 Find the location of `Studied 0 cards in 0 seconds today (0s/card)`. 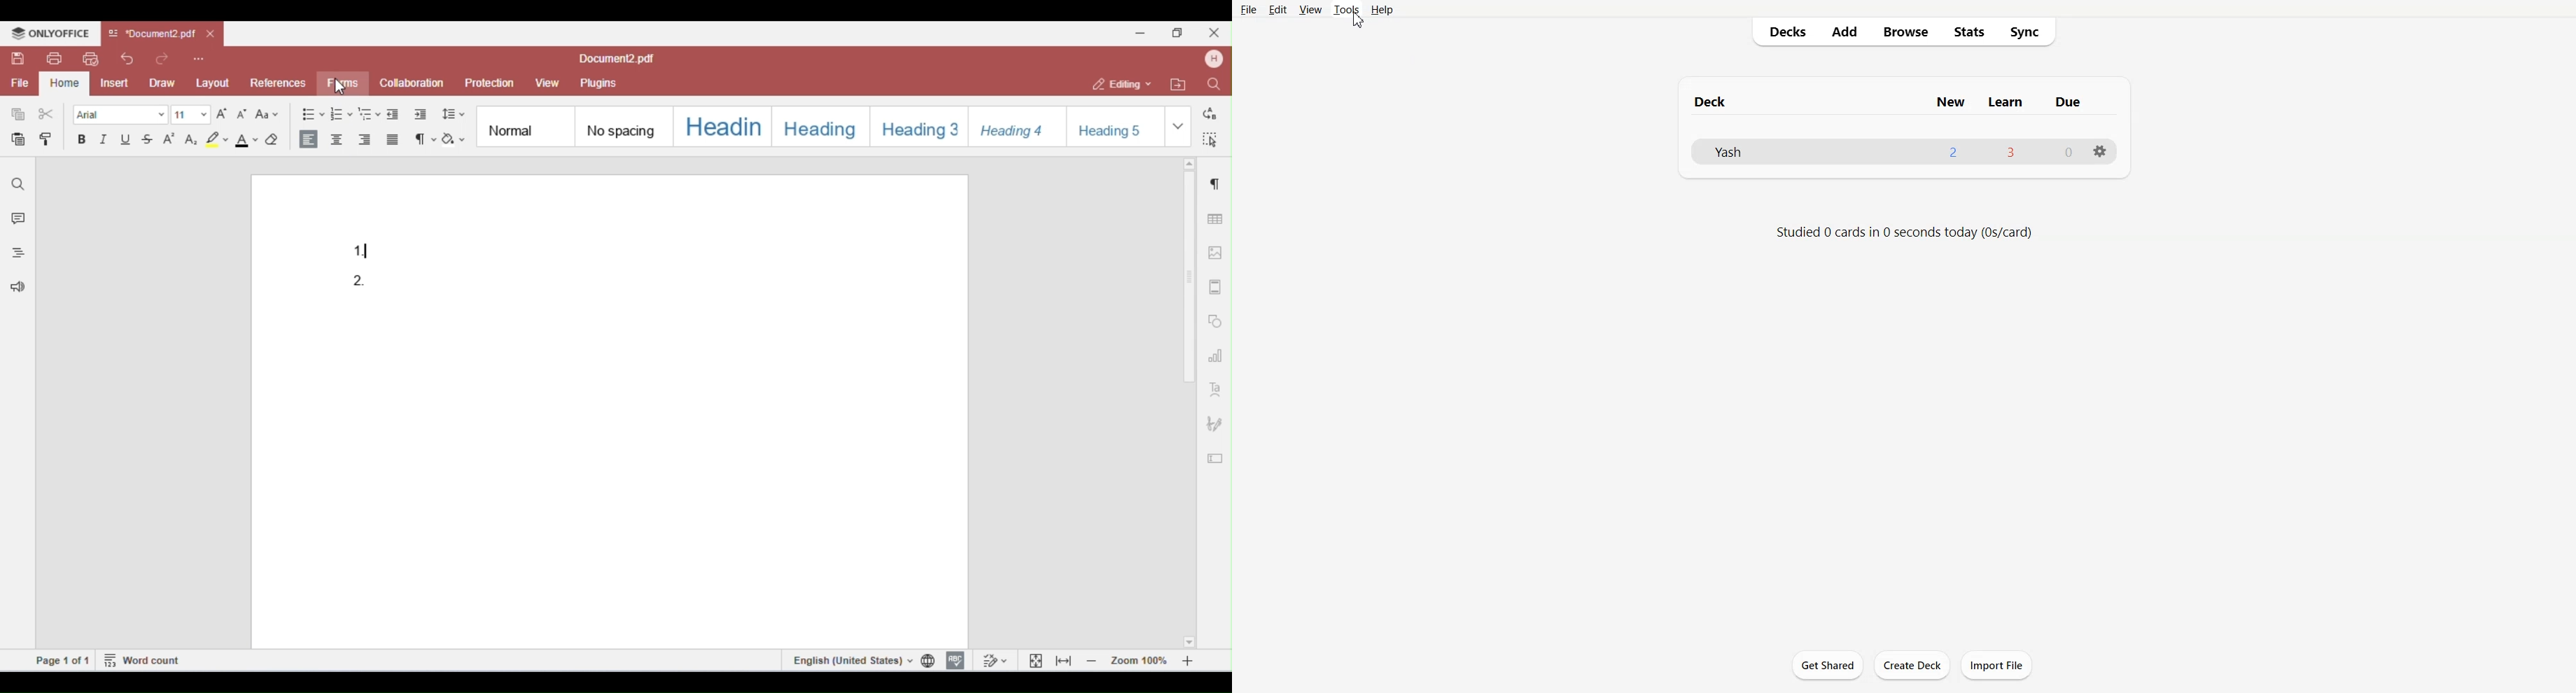

Studied 0 cards in 0 seconds today (0s/card) is located at coordinates (1905, 232).